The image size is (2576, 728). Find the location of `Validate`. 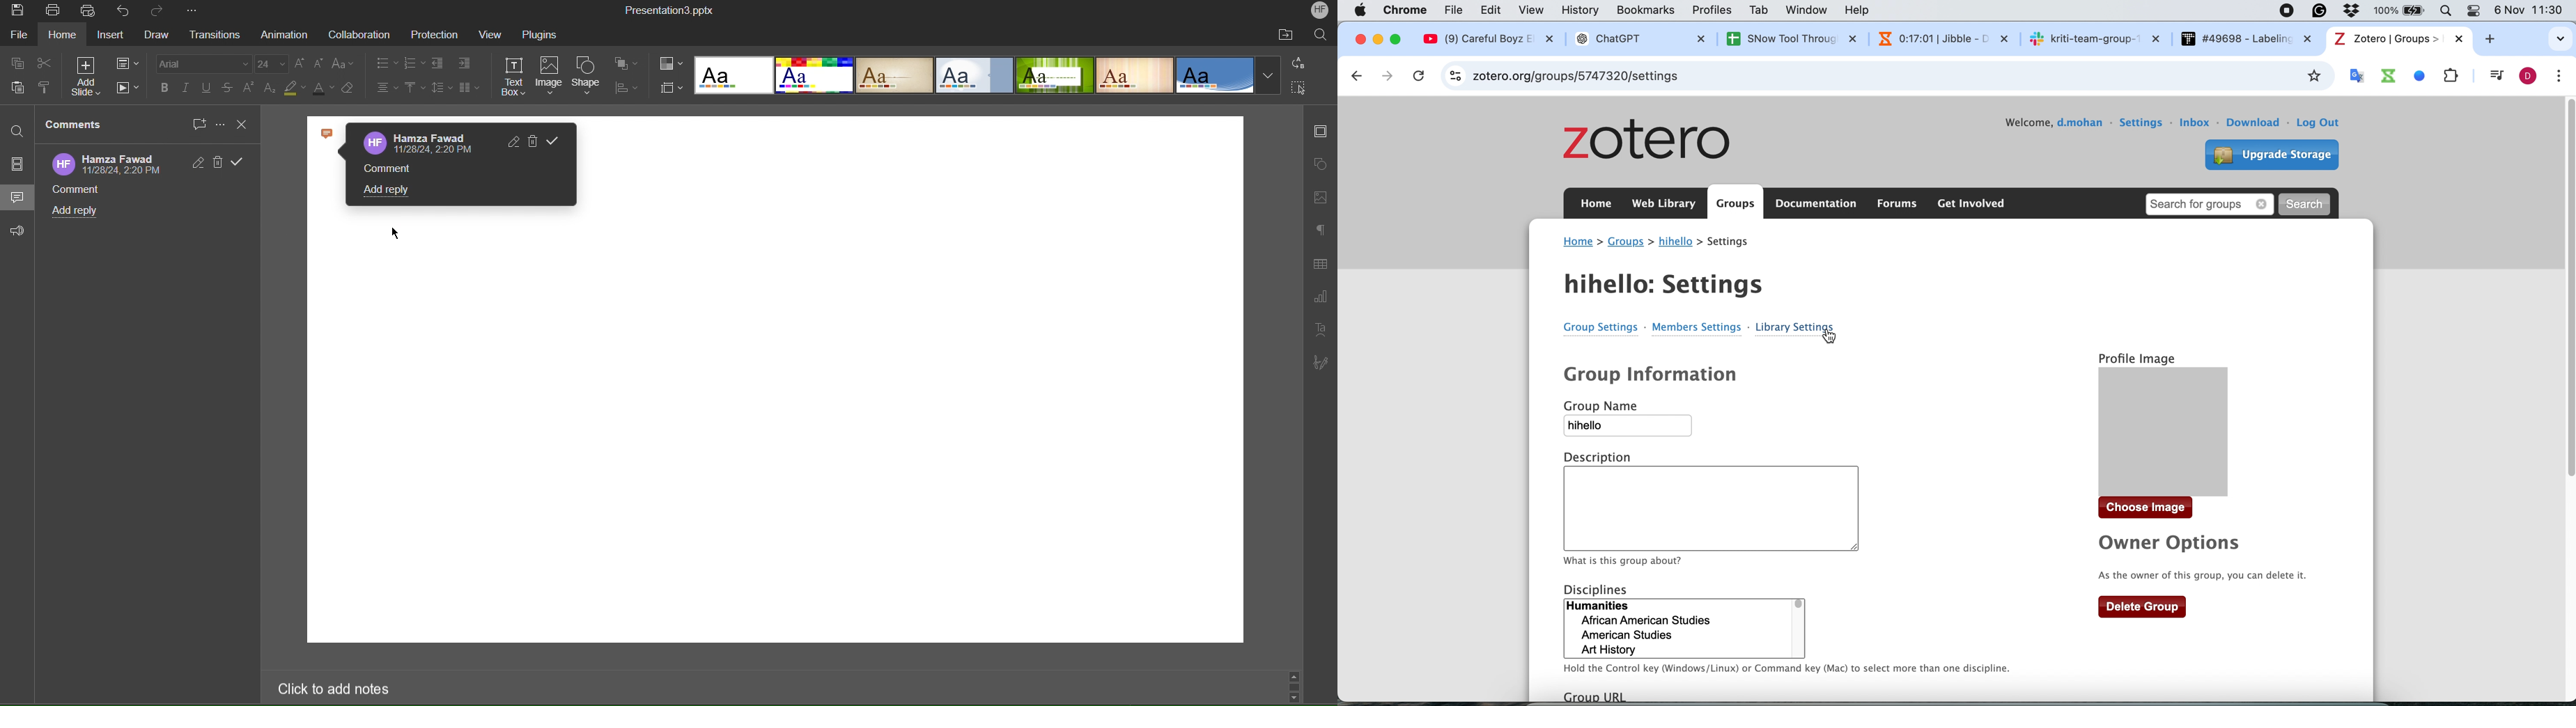

Validate is located at coordinates (240, 162).